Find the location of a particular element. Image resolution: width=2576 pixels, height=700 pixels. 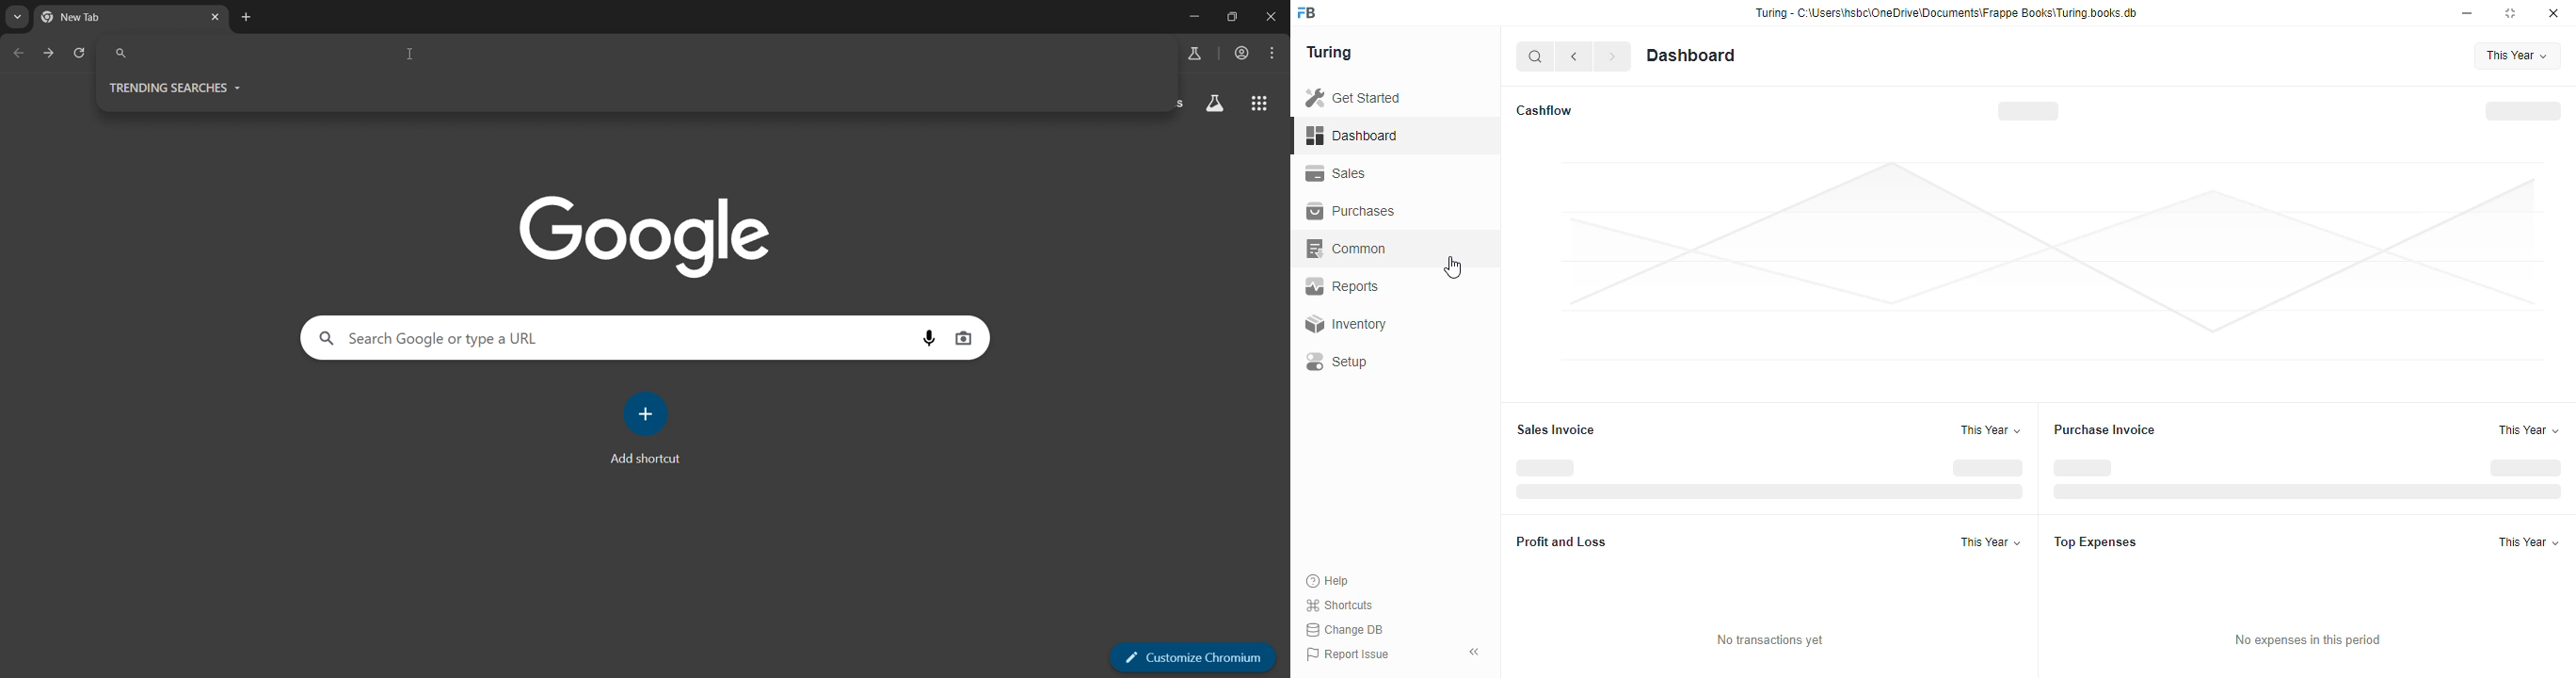

this year is located at coordinates (2531, 542).